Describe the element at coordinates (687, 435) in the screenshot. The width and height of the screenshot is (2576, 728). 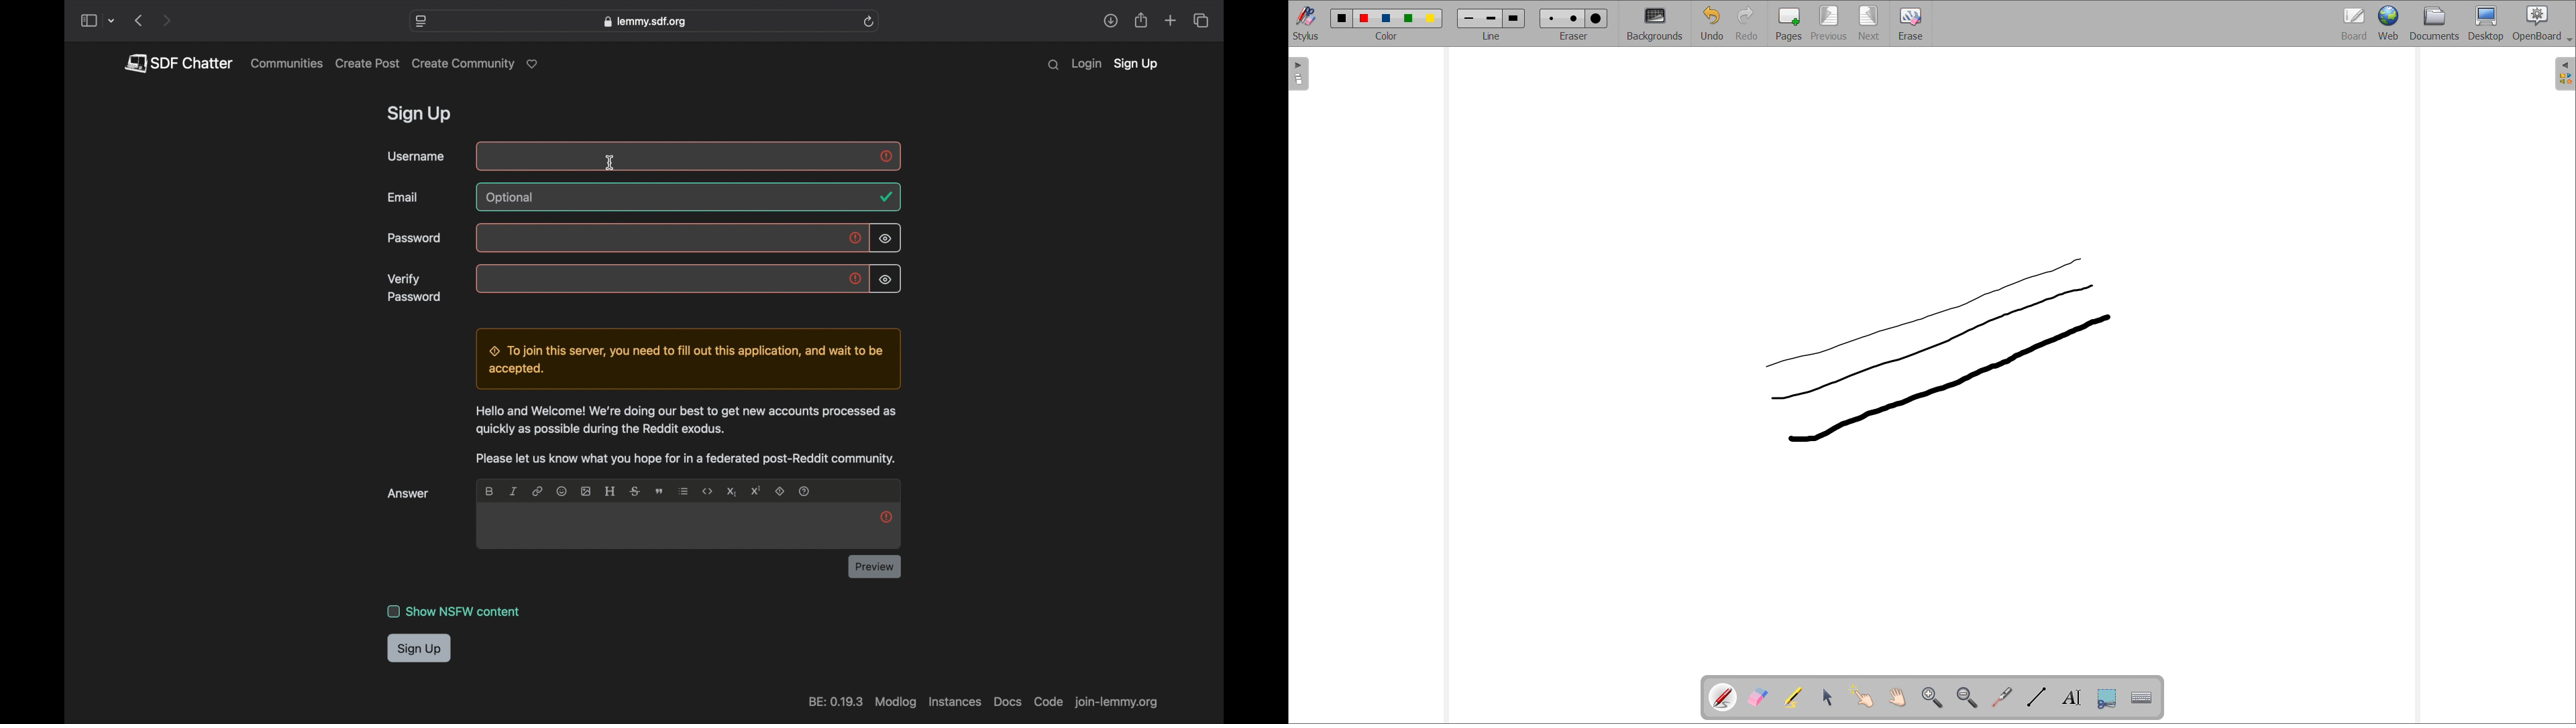
I see `info` at that location.